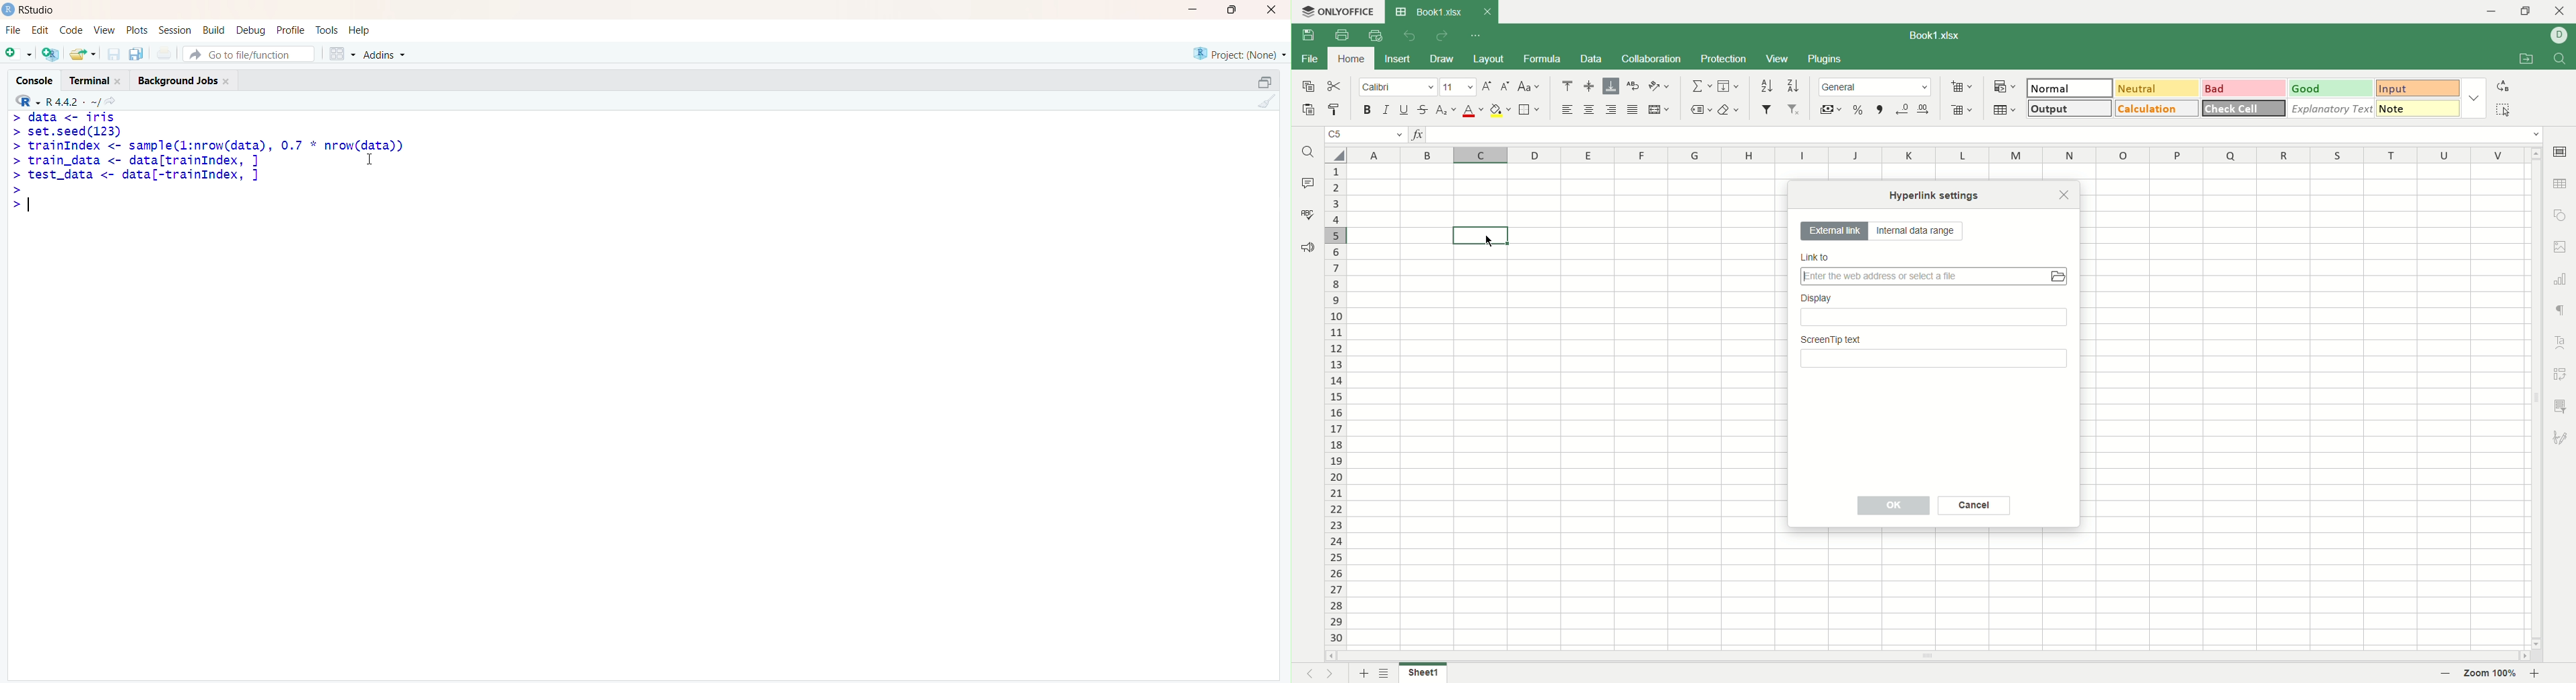  Describe the element at coordinates (360, 31) in the screenshot. I see `Help` at that location.